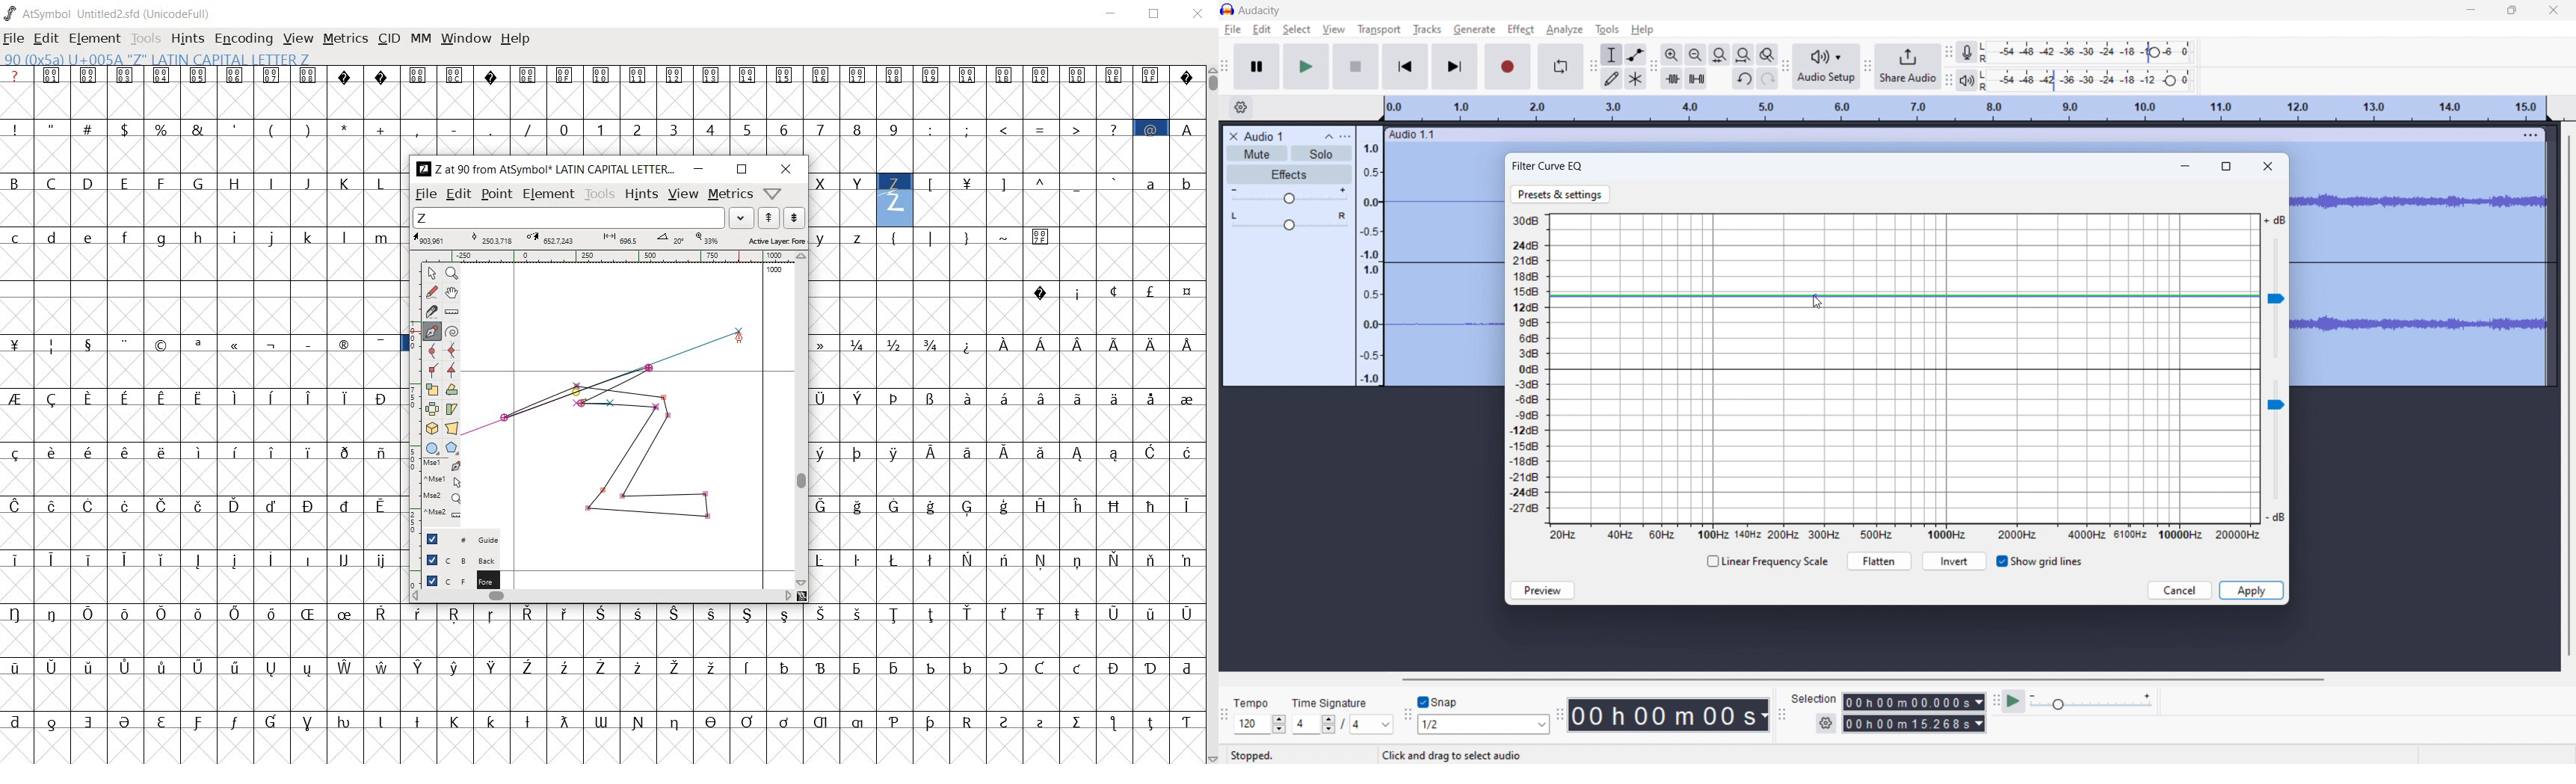 The image size is (2576, 784). What do you see at coordinates (2181, 591) in the screenshot?
I see `cancel` at bounding box center [2181, 591].